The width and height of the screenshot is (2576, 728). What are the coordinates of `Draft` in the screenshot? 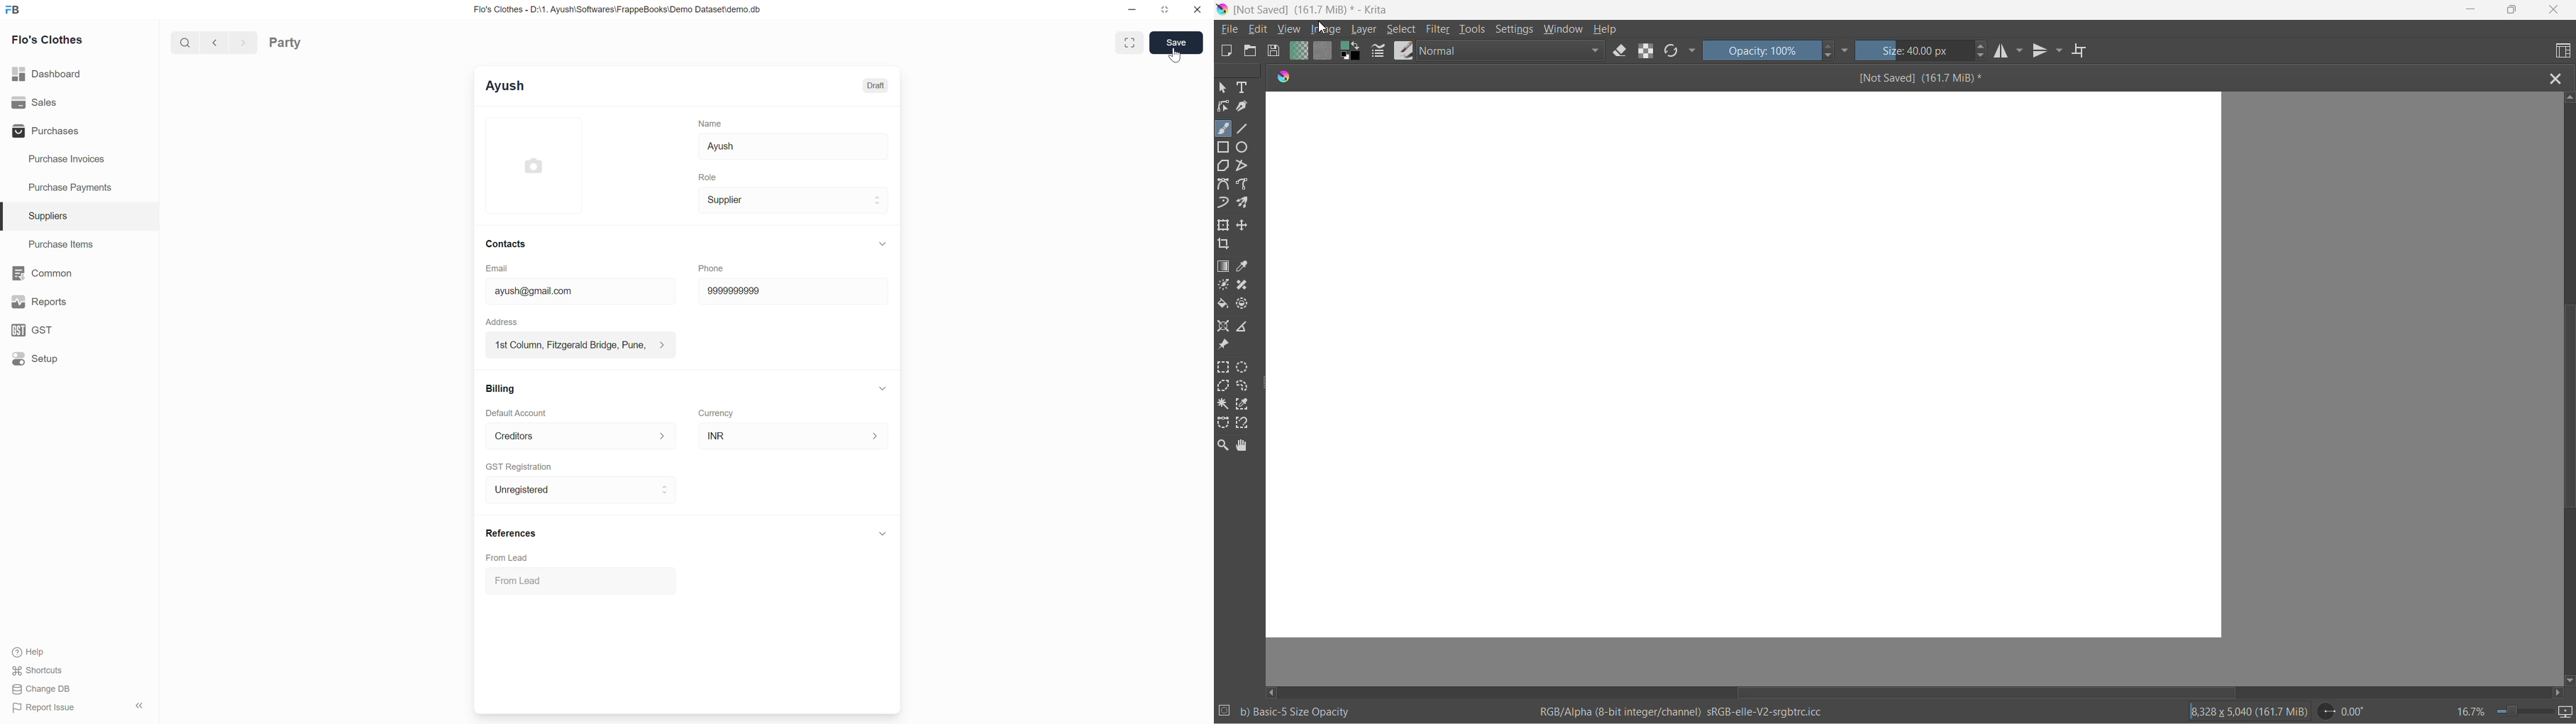 It's located at (875, 86).